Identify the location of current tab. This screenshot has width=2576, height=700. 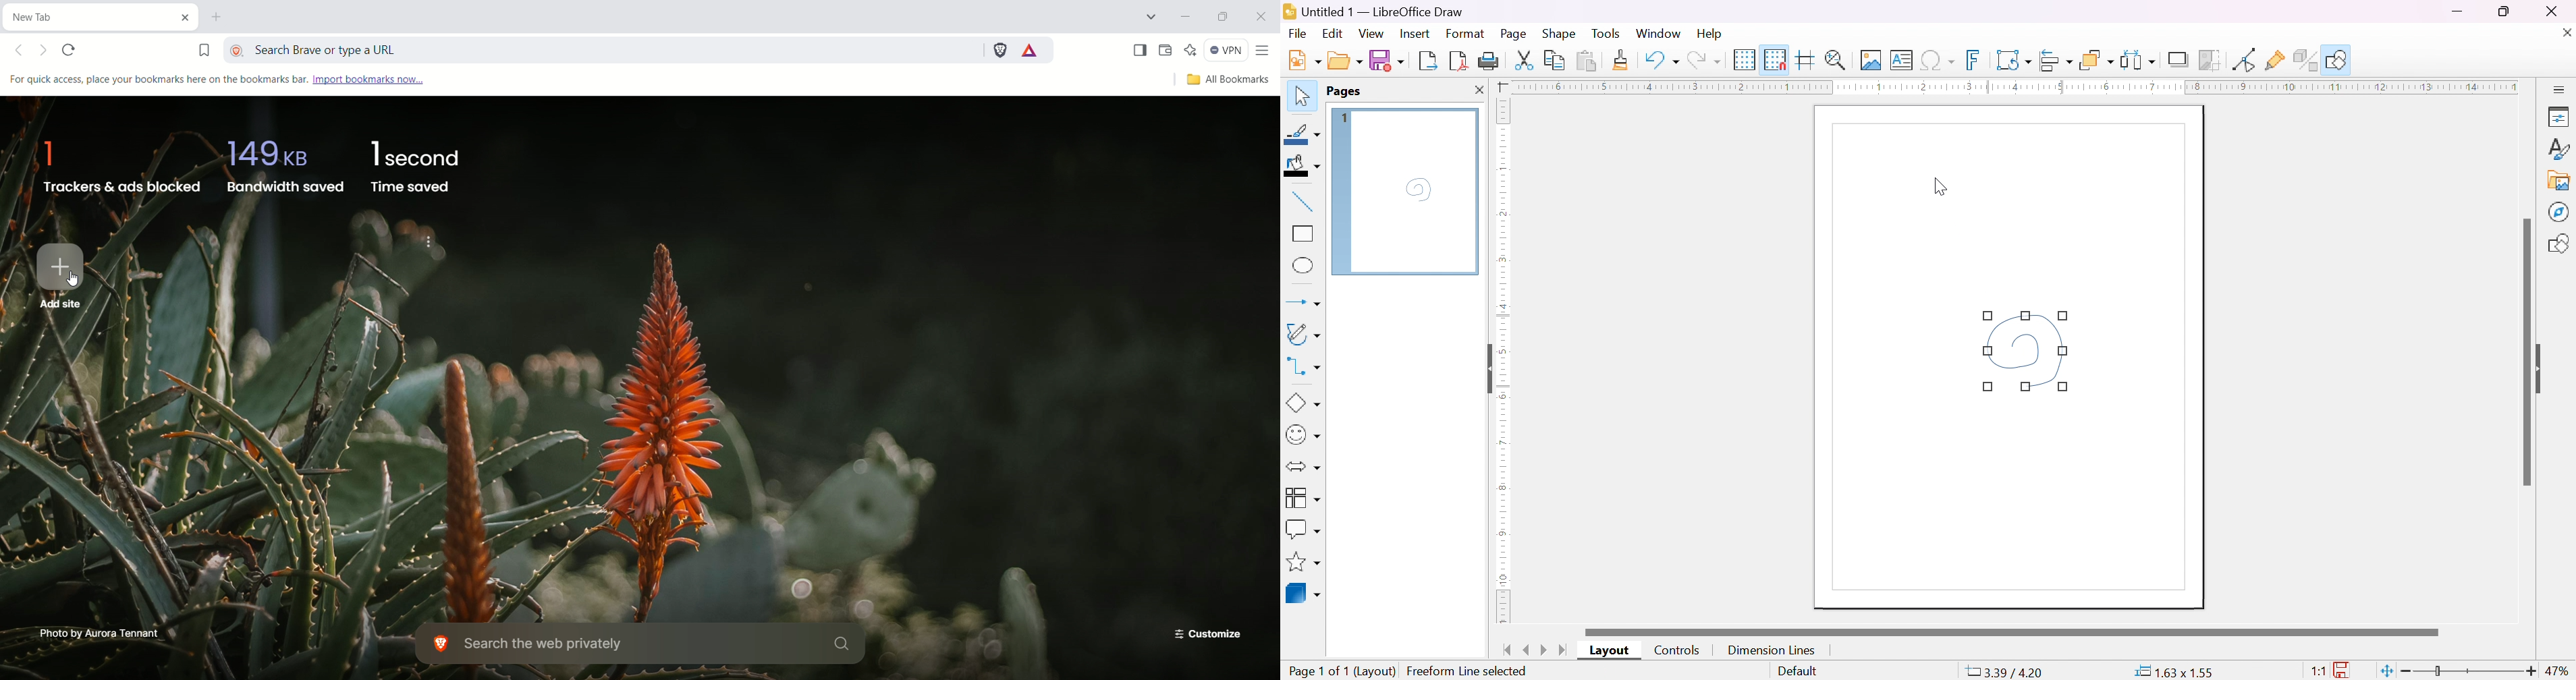
(90, 15).